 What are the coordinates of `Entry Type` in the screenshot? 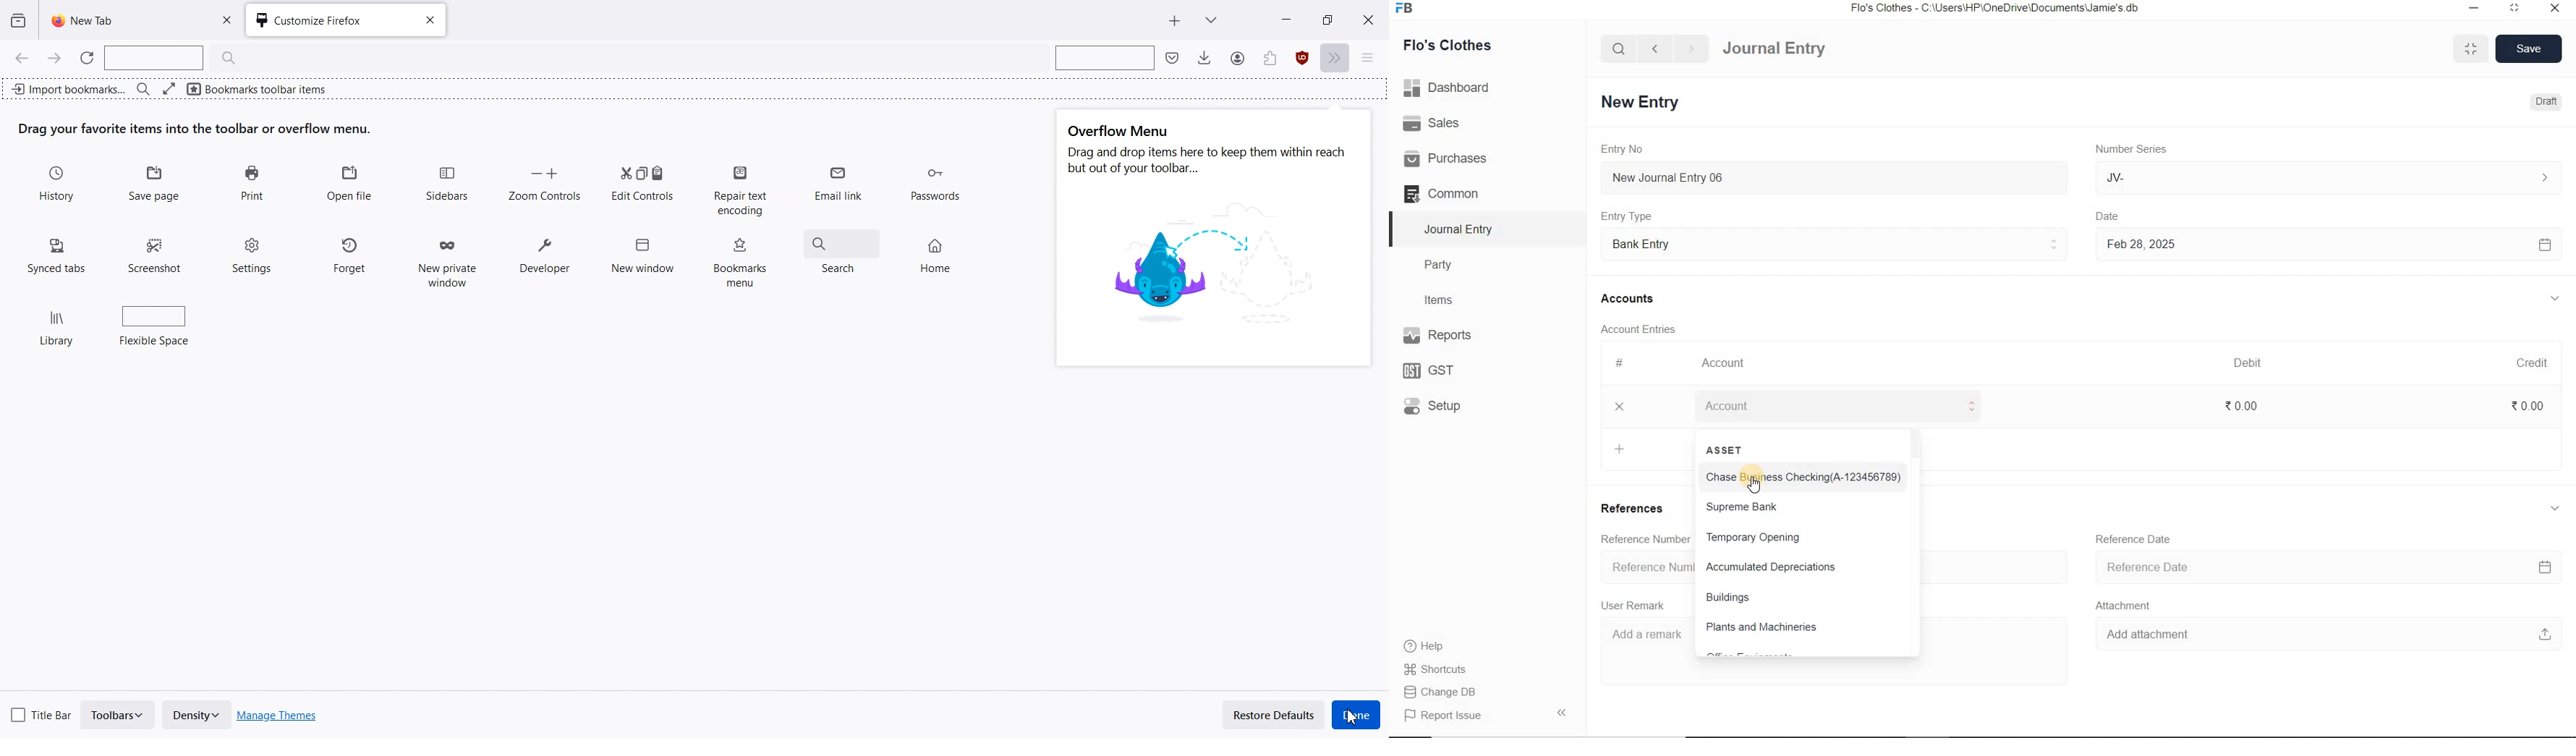 It's located at (1835, 242).